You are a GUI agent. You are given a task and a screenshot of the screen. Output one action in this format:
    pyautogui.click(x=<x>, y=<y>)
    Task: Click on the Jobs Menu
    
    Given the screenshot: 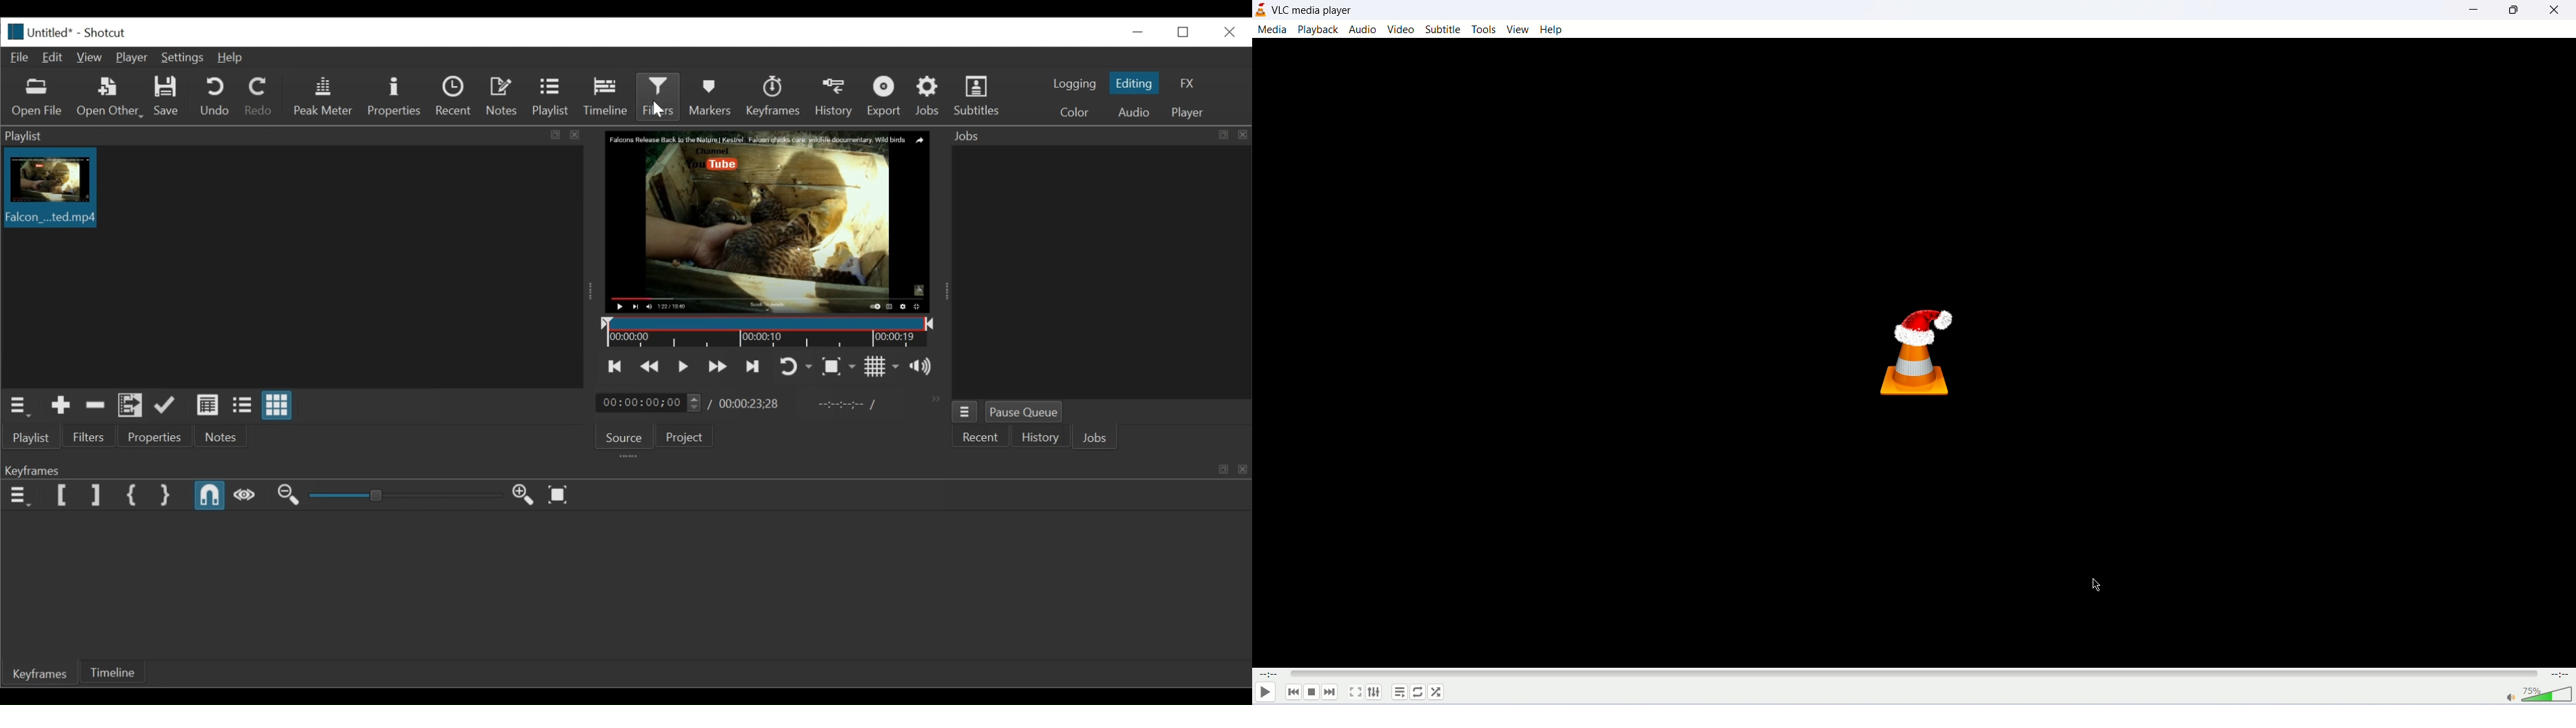 What is the action you would take?
    pyautogui.click(x=966, y=412)
    